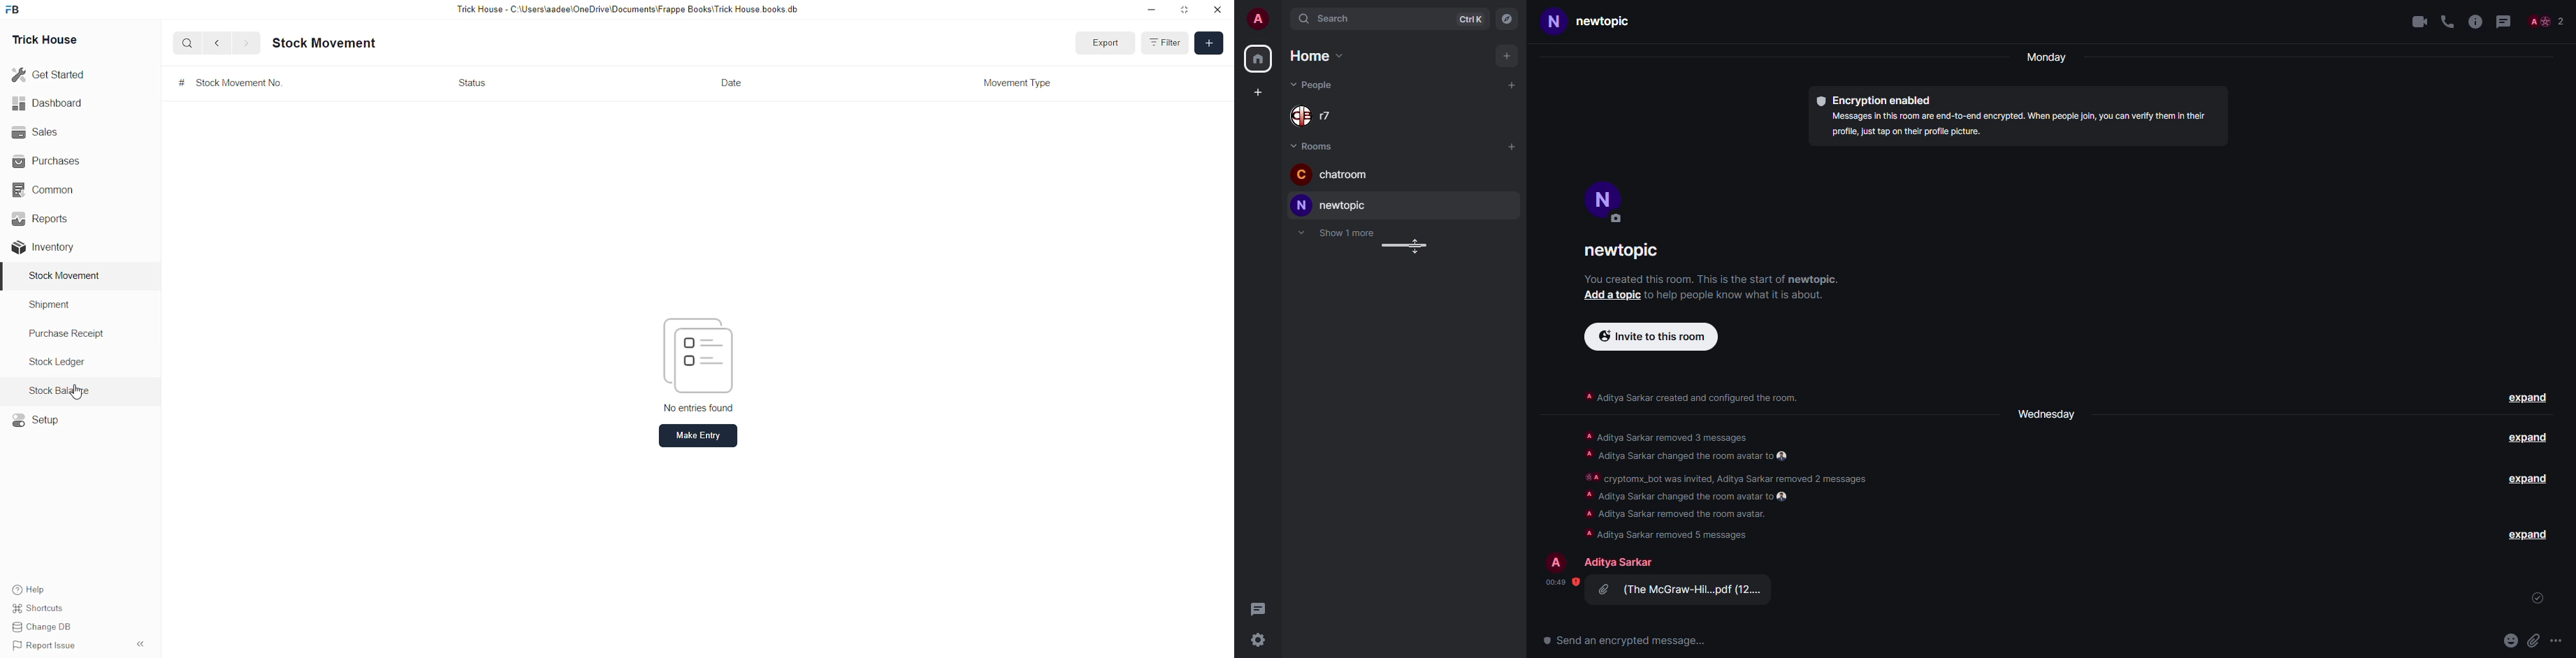 This screenshot has height=672, width=2576. What do you see at coordinates (1581, 24) in the screenshot?
I see `Newtopic` at bounding box center [1581, 24].